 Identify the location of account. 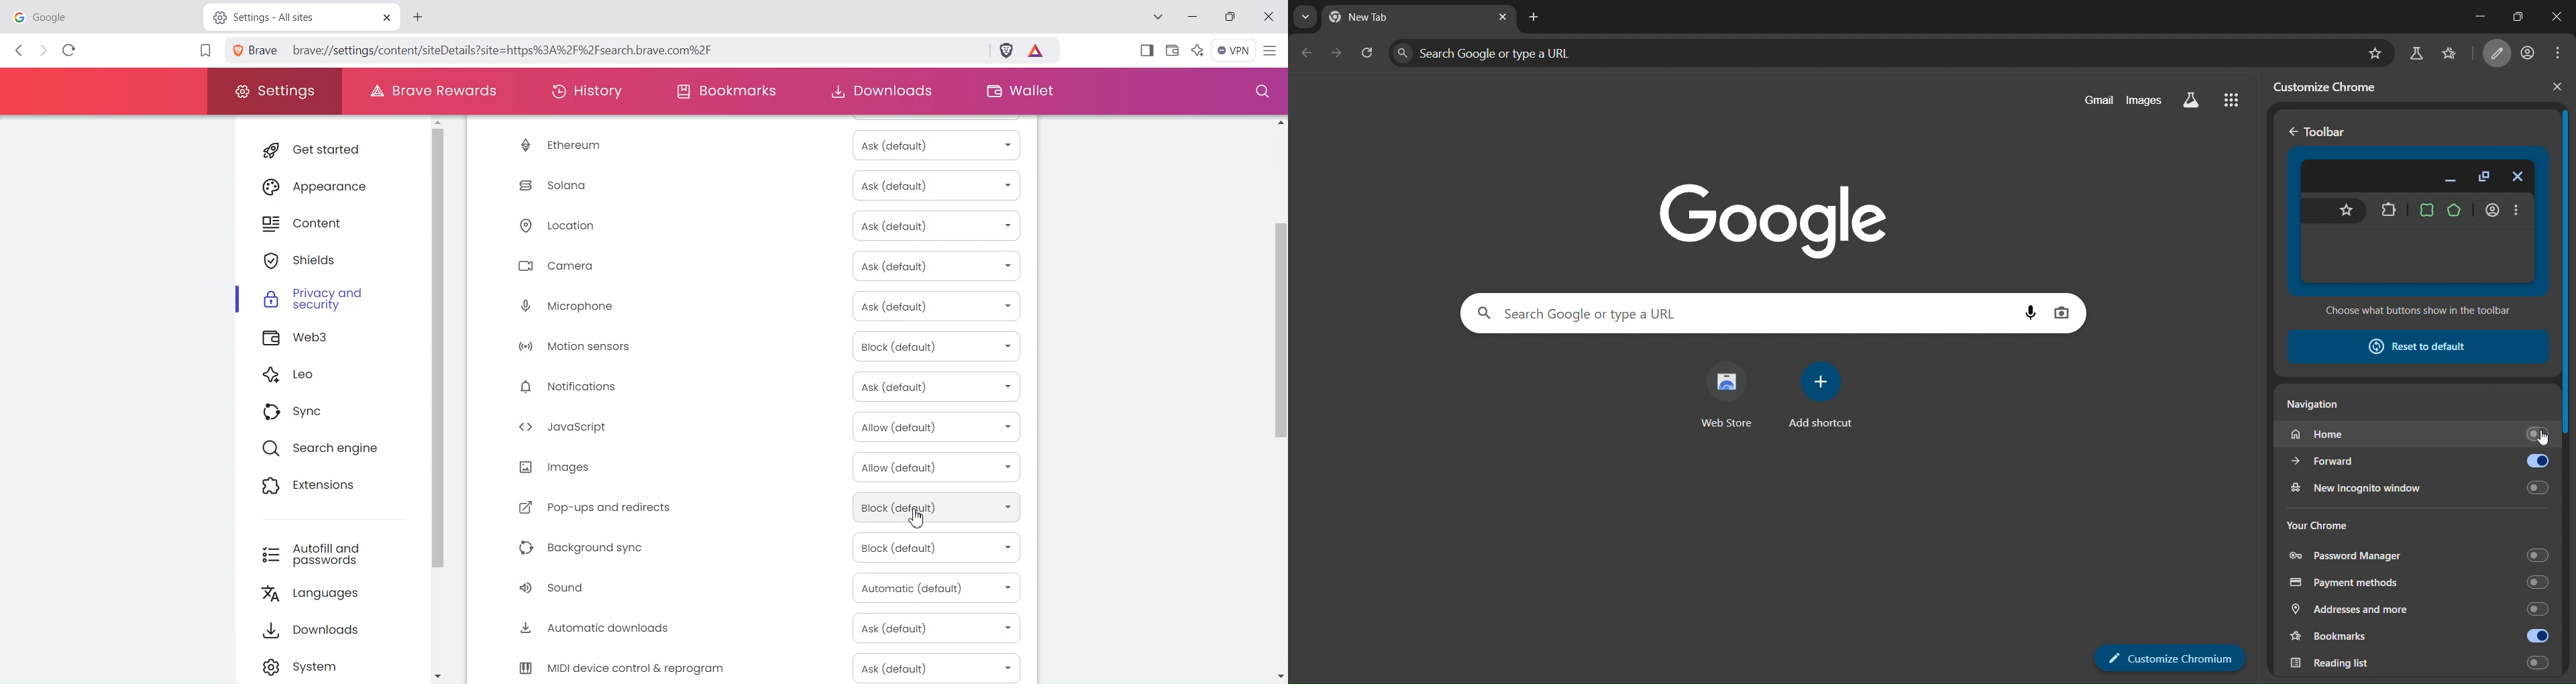
(2530, 51).